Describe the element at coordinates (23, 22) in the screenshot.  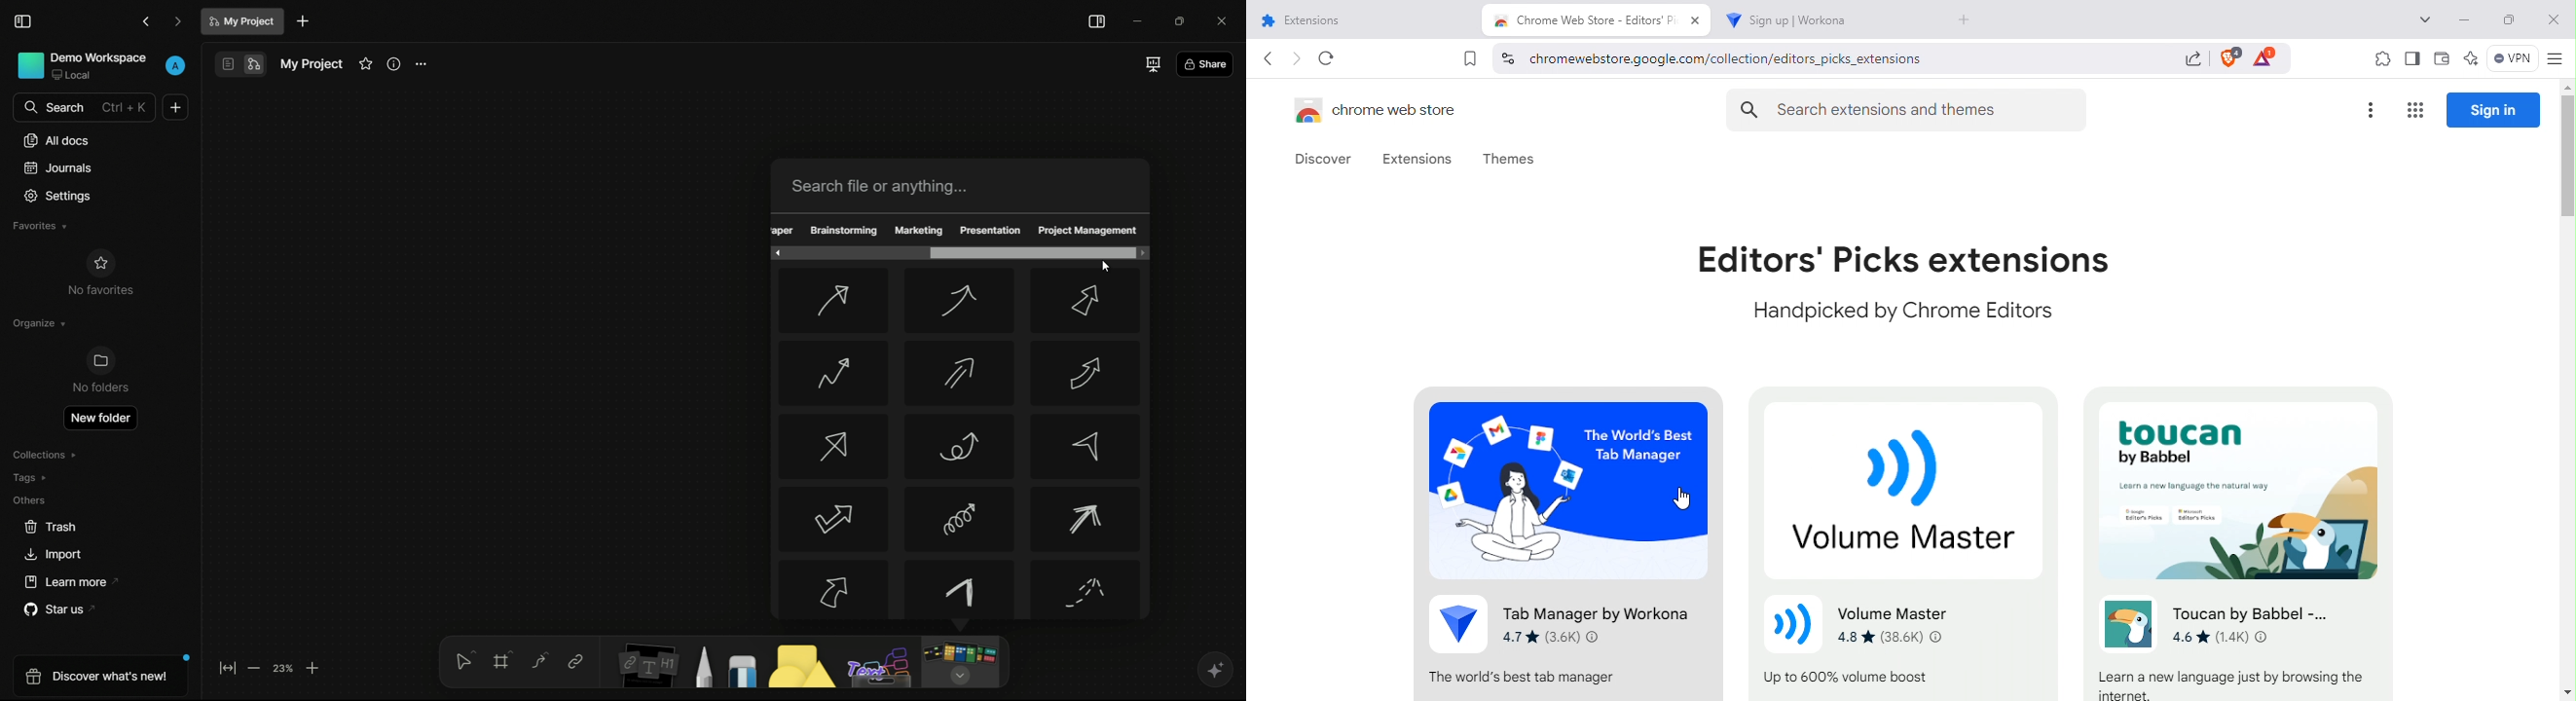
I see `toggle sidebar` at that location.